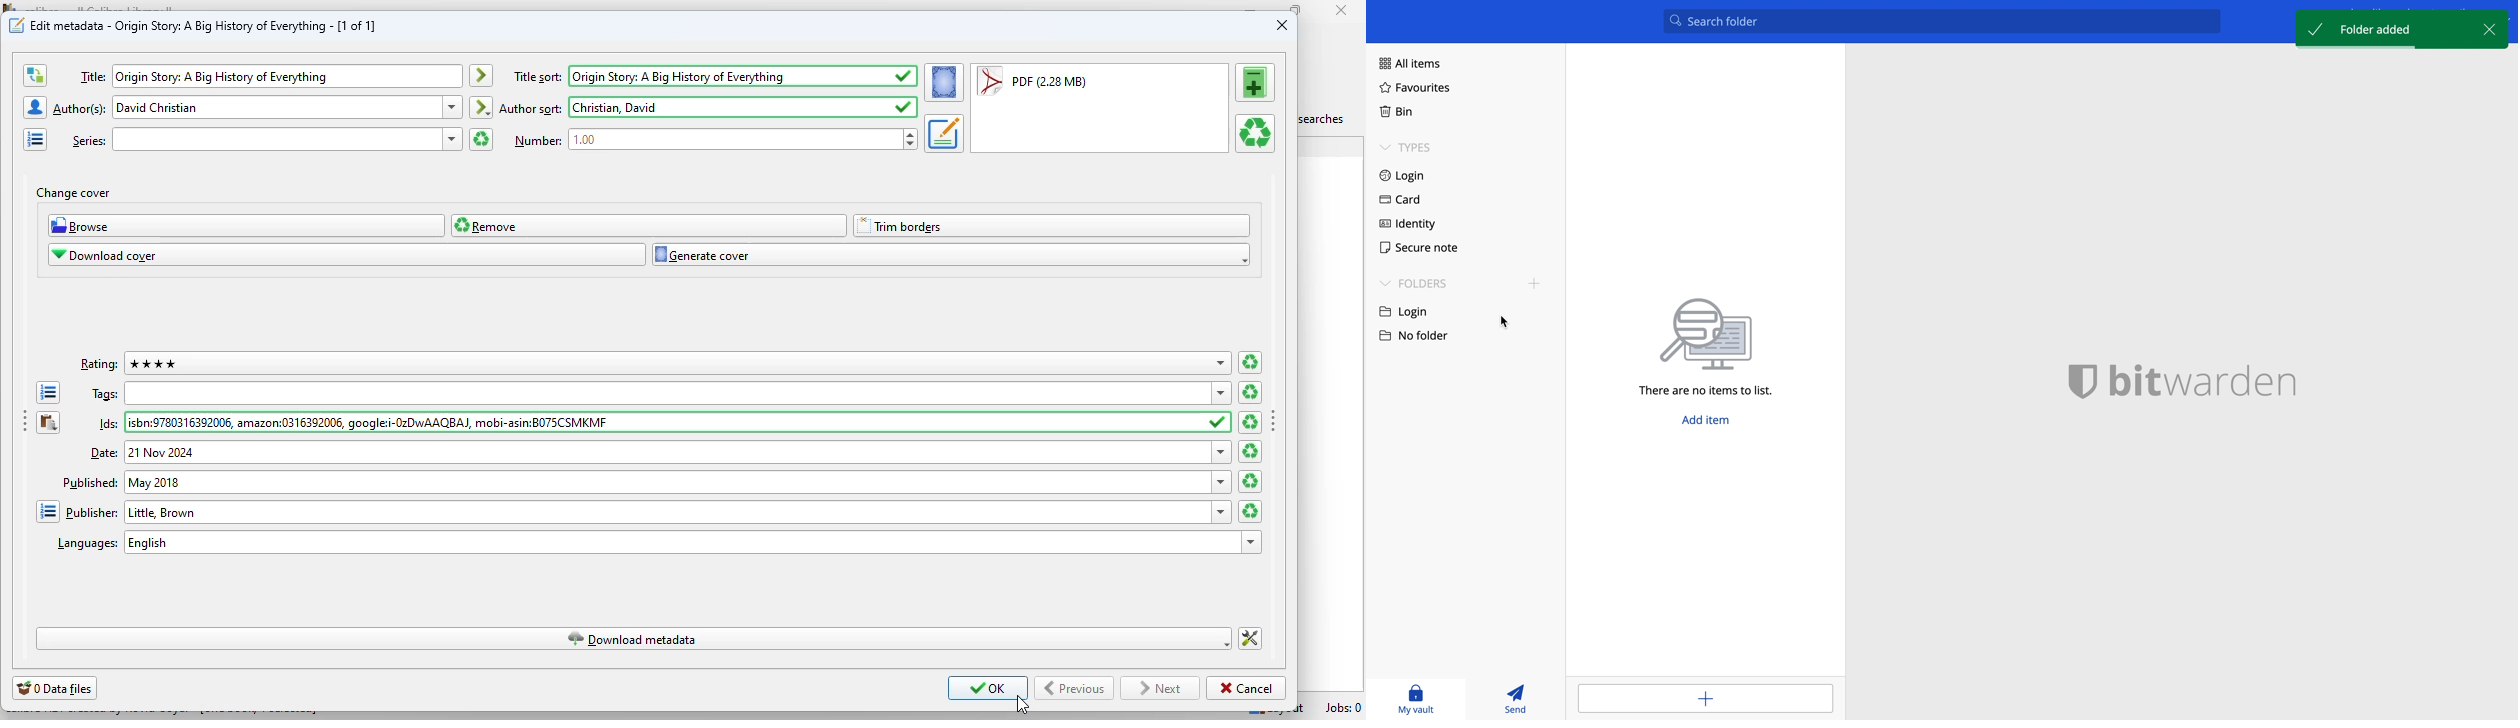 This screenshot has height=728, width=2520. Describe the element at coordinates (87, 545) in the screenshot. I see `text` at that location.